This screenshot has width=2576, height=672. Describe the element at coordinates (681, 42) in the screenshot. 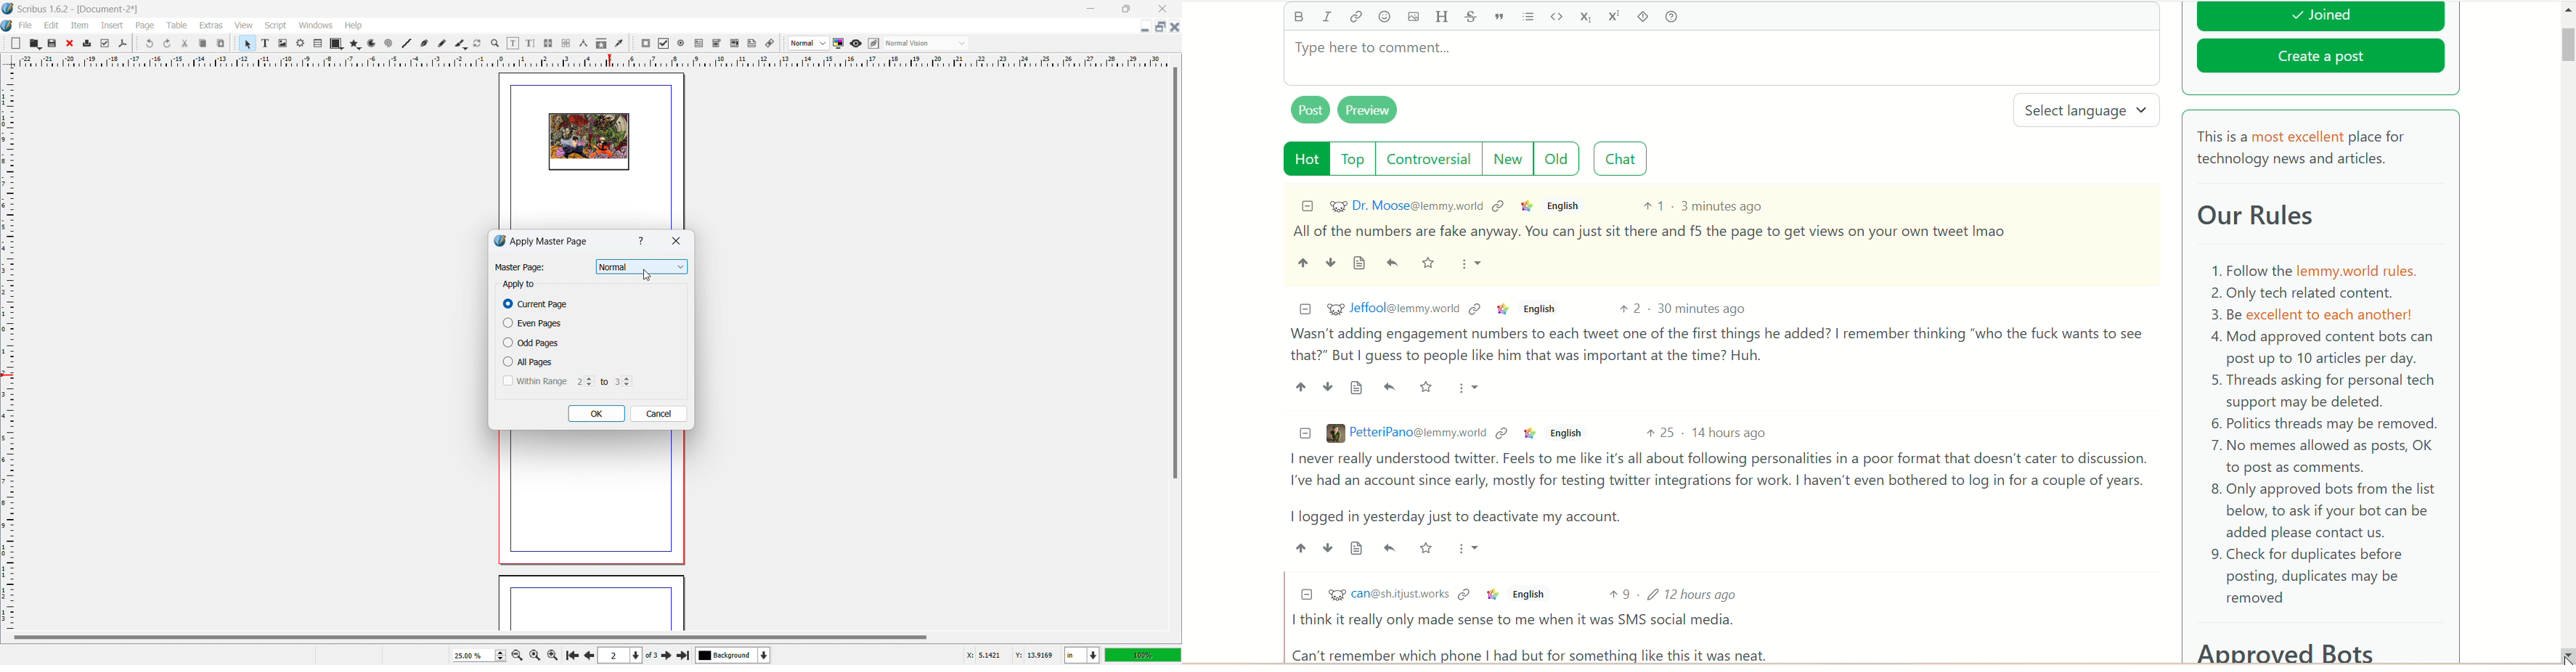

I see `pdf radio button` at that location.